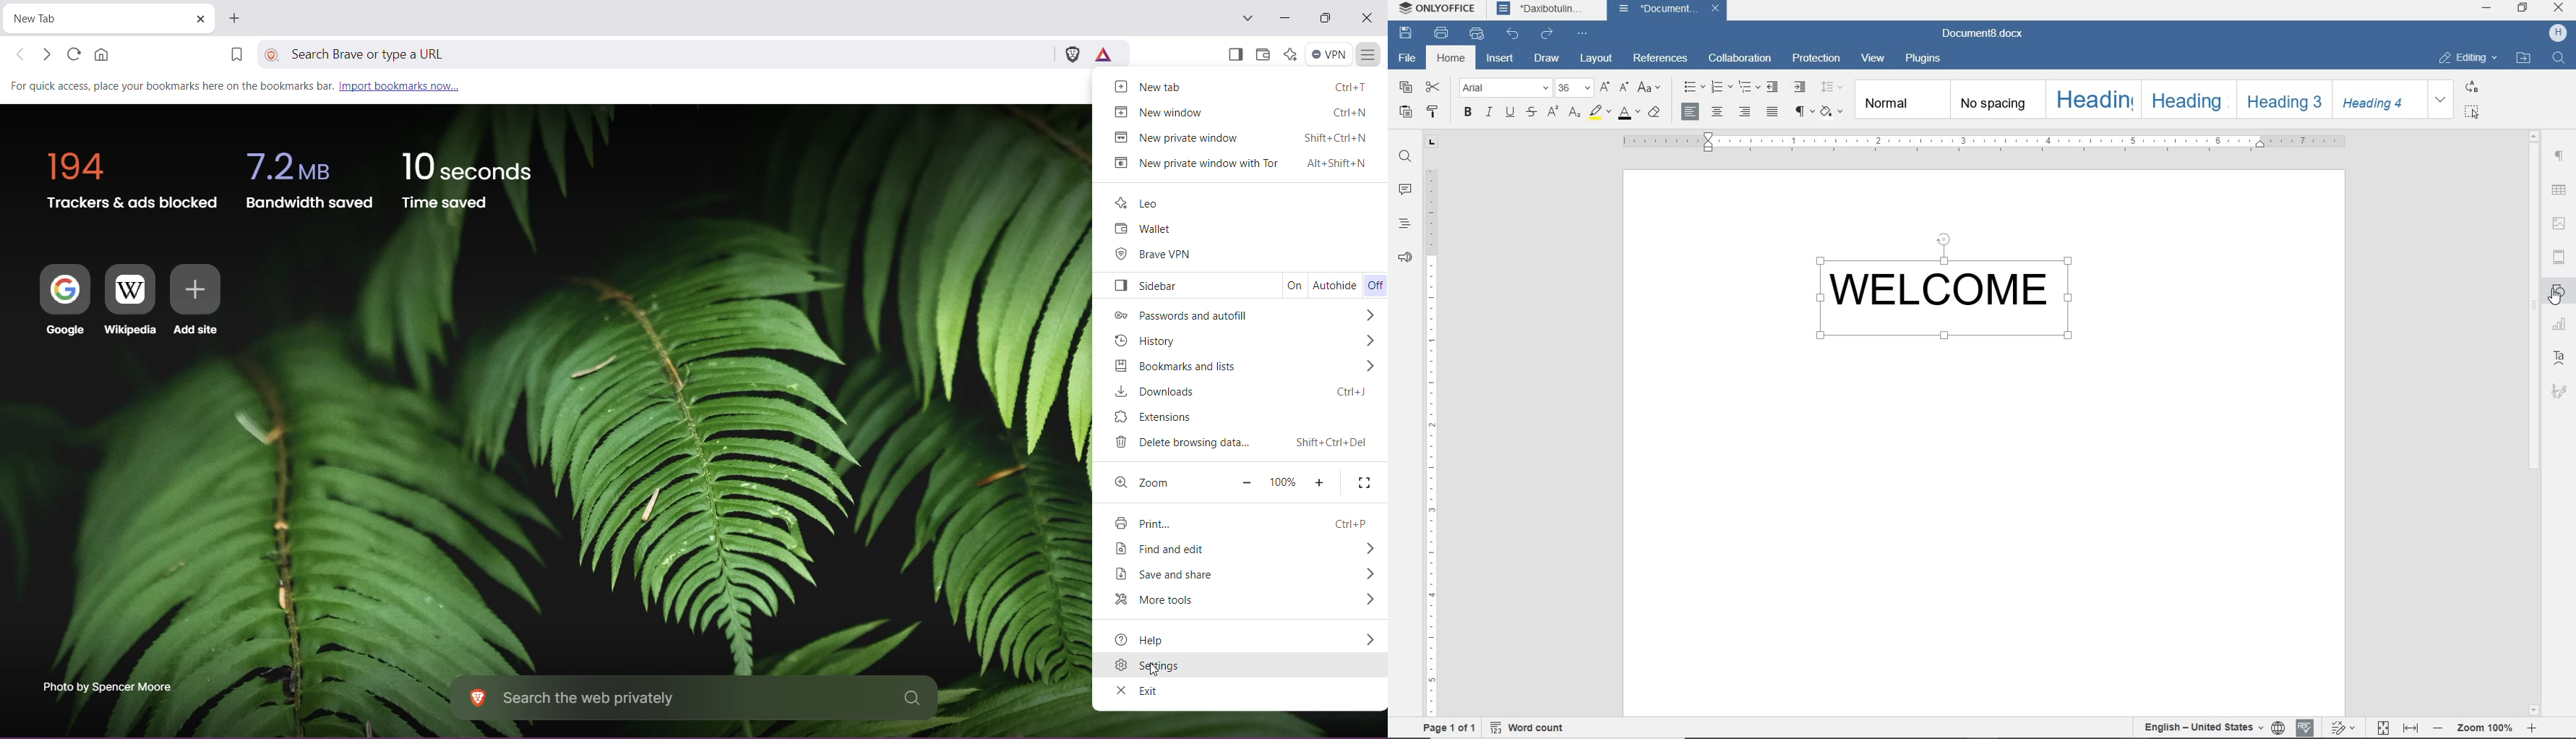  What do you see at coordinates (2487, 7) in the screenshot?
I see `MINIMIZE` at bounding box center [2487, 7].